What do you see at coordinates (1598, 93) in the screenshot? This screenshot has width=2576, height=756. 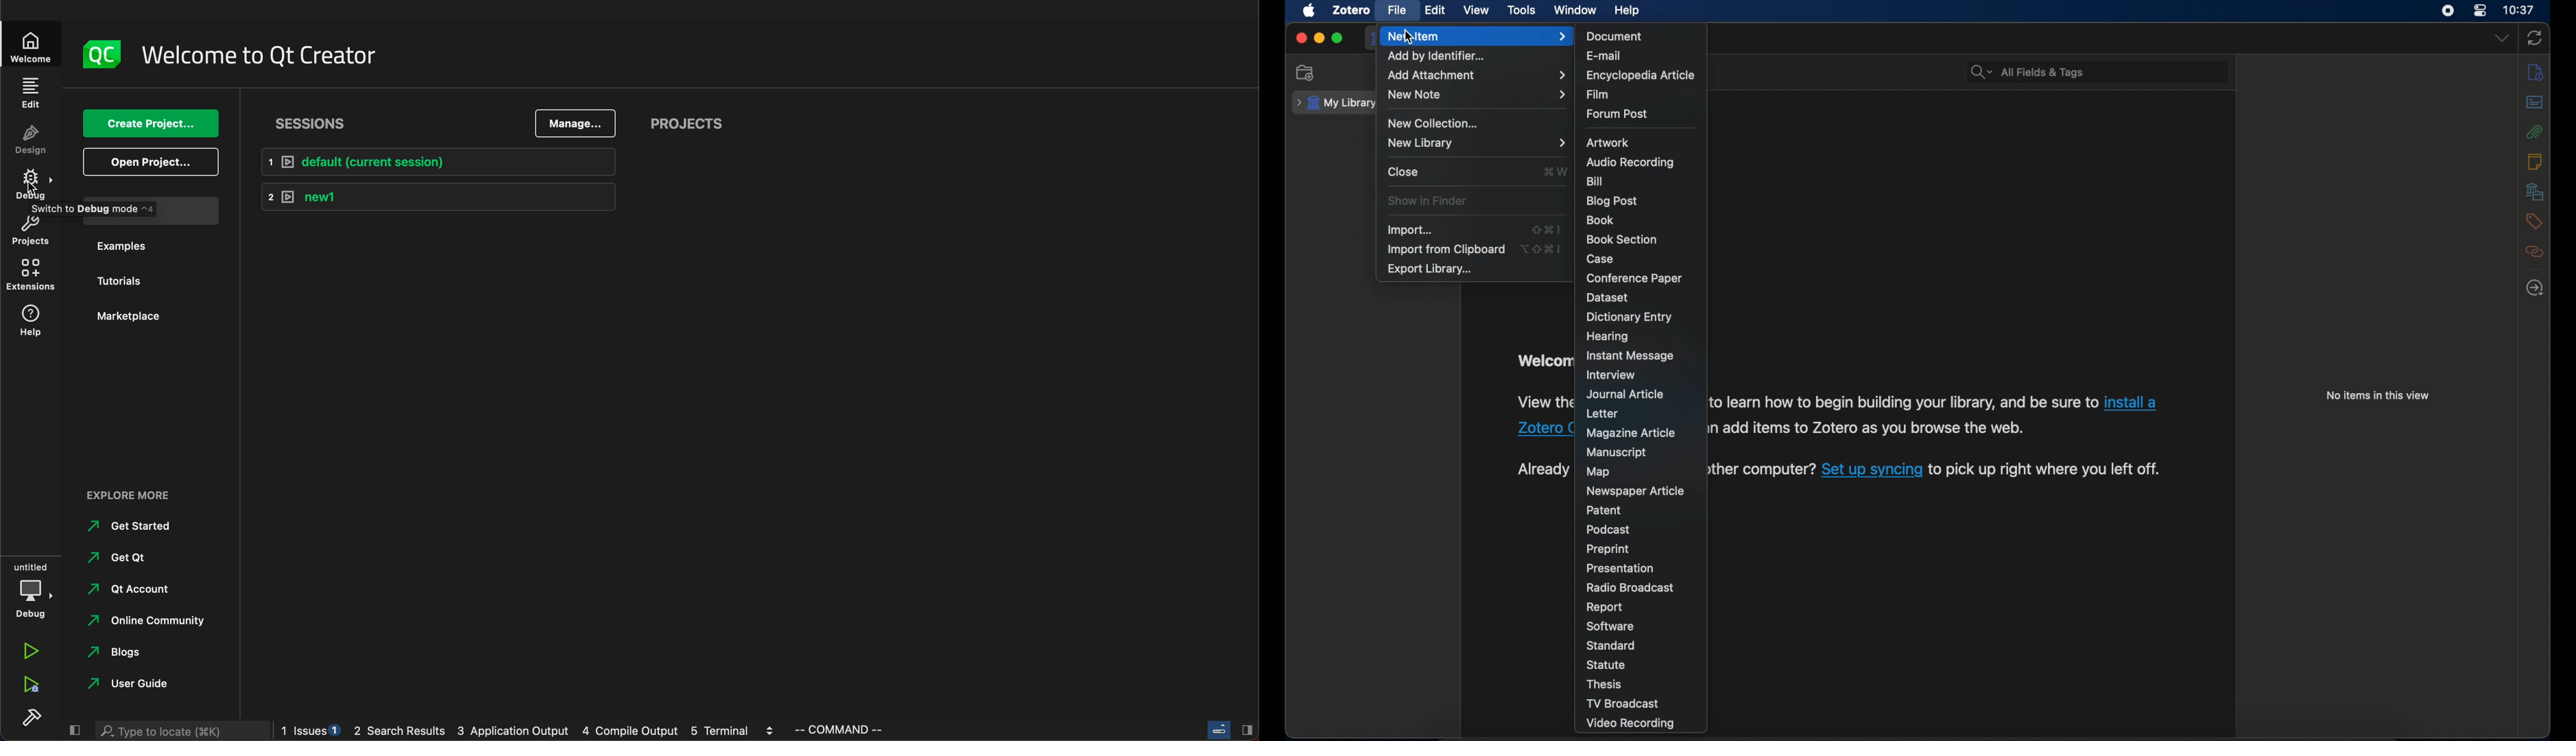 I see `film` at bounding box center [1598, 93].